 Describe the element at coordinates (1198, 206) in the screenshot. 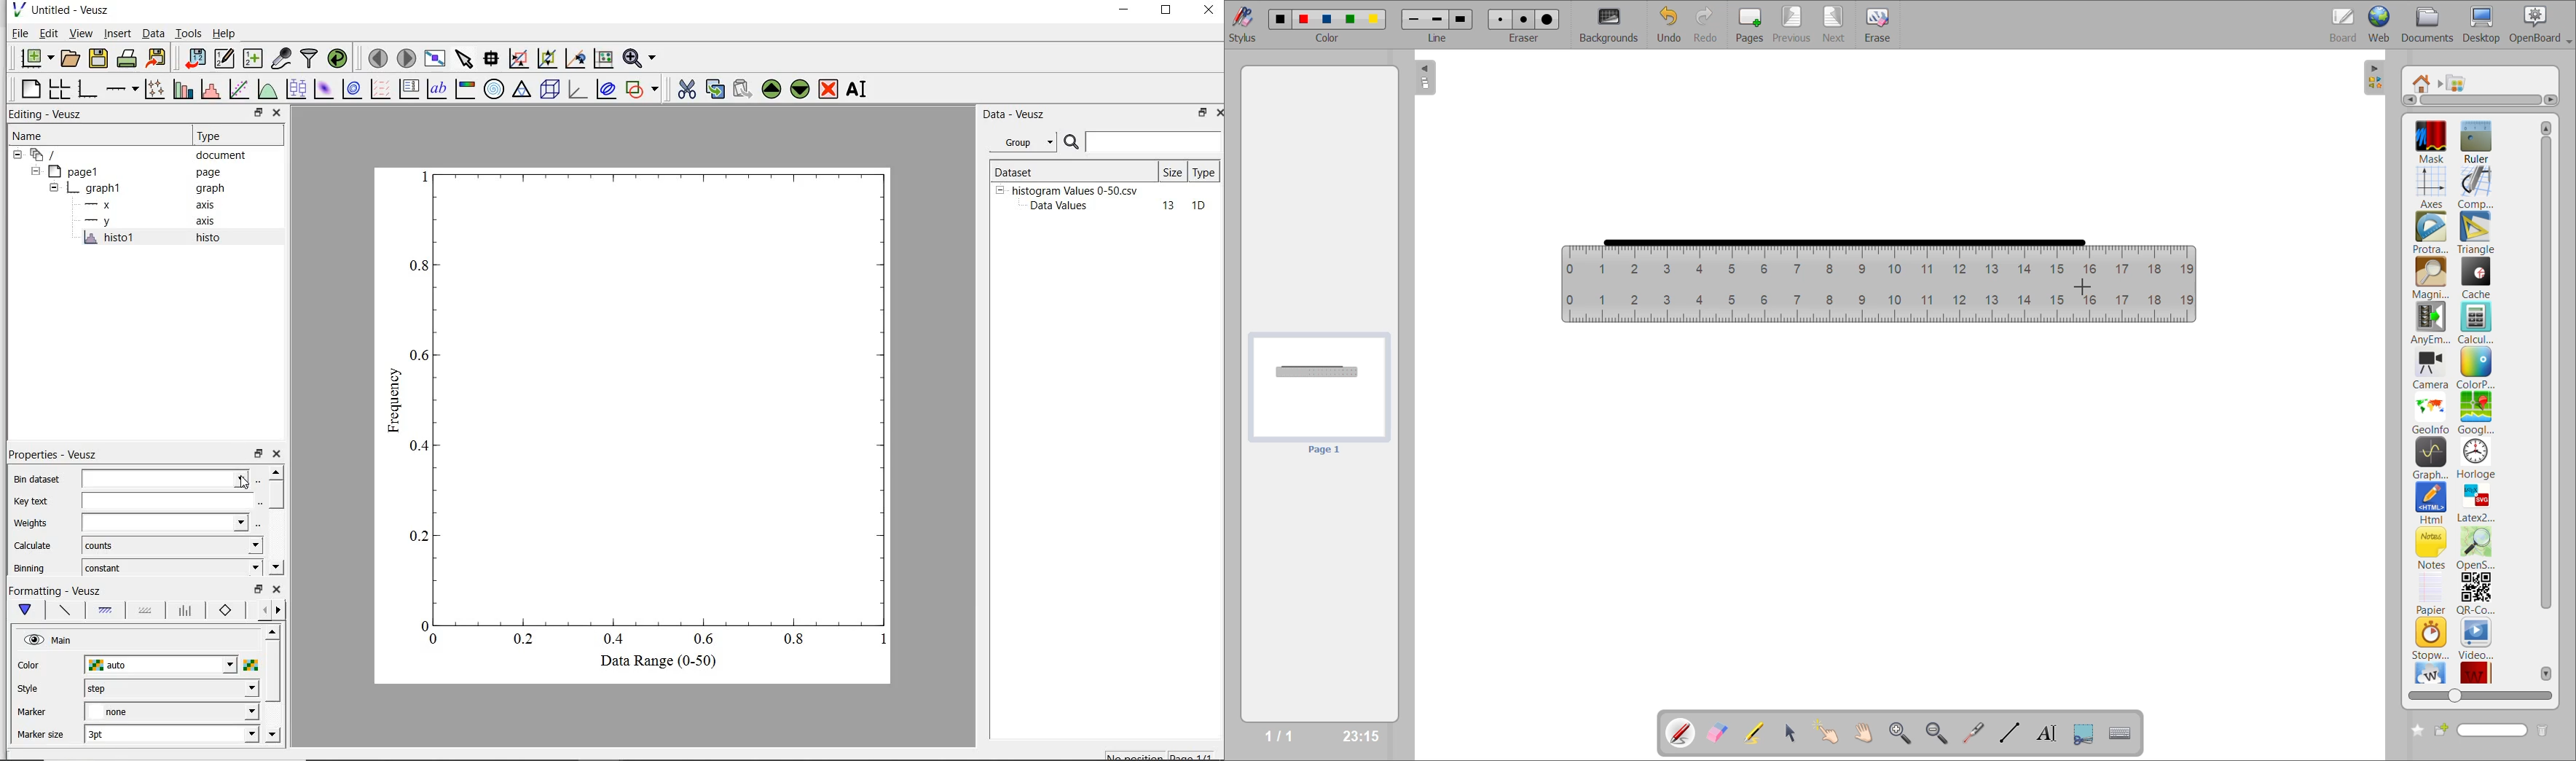

I see `10` at that location.